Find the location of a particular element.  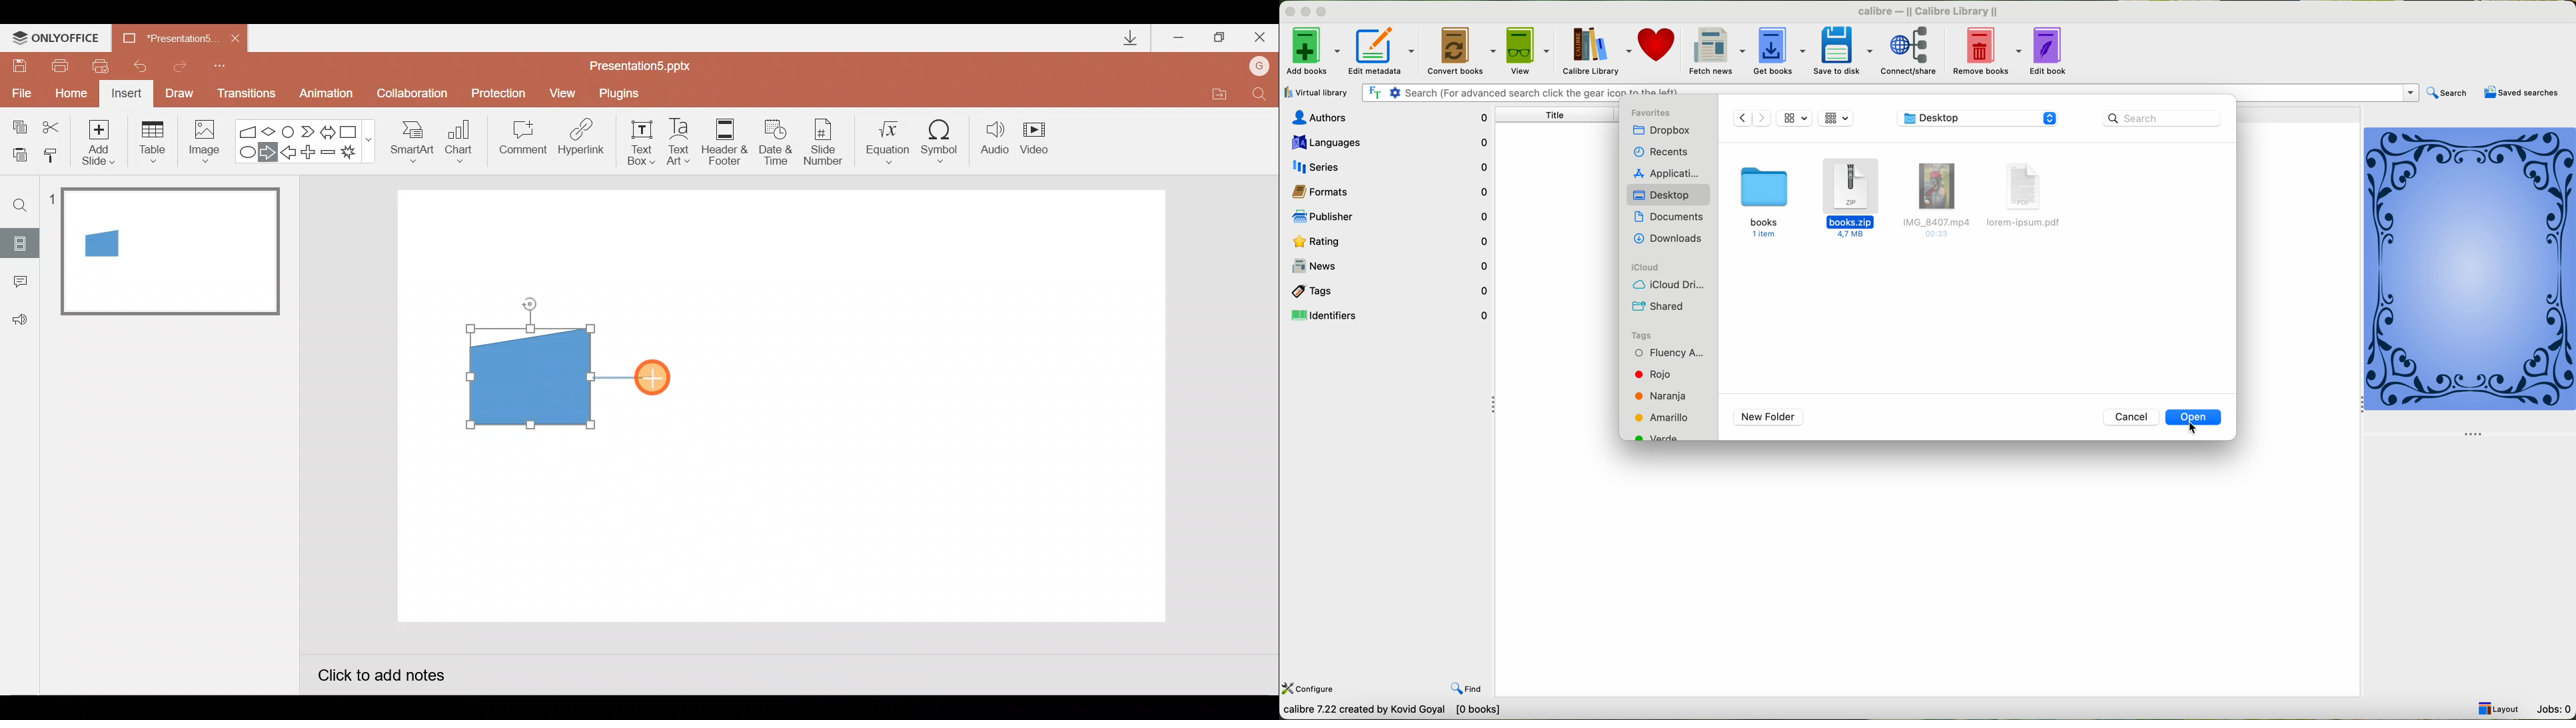

search is located at coordinates (2449, 92).